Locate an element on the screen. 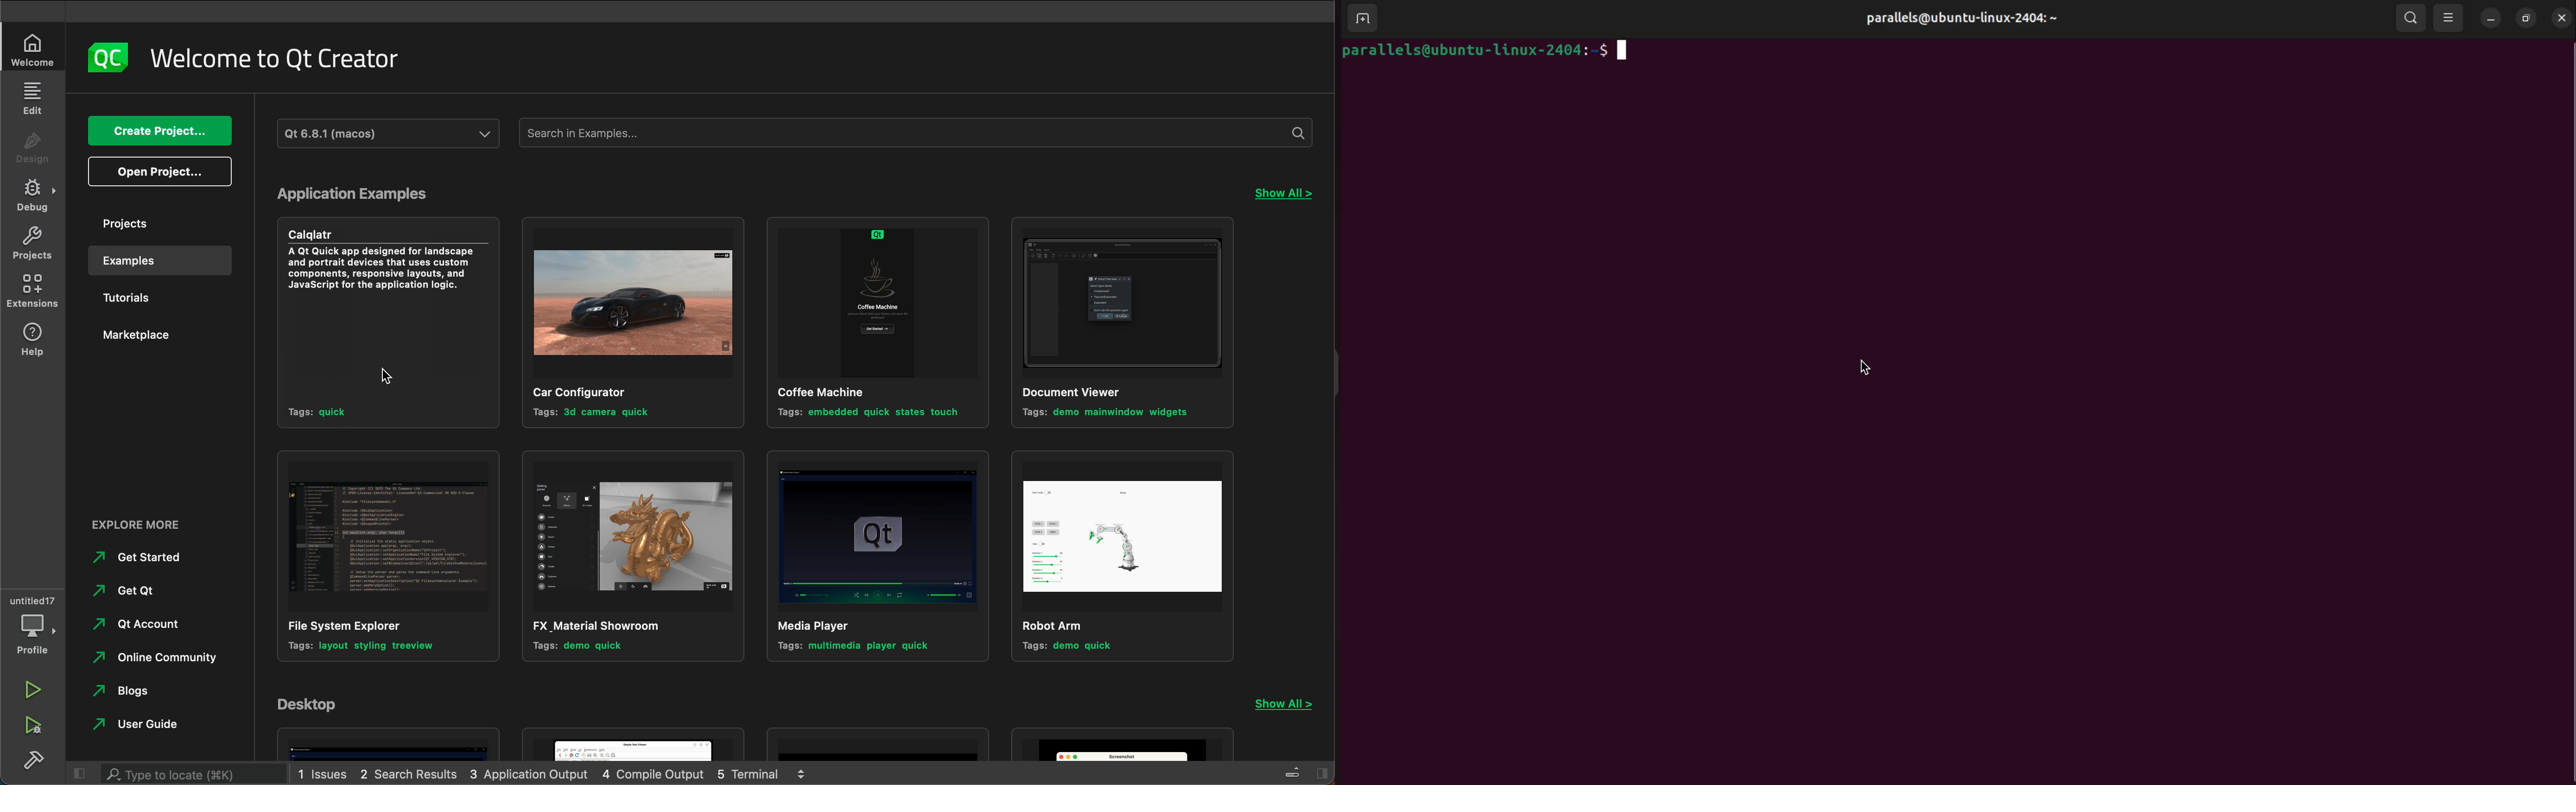  projects is located at coordinates (34, 245).